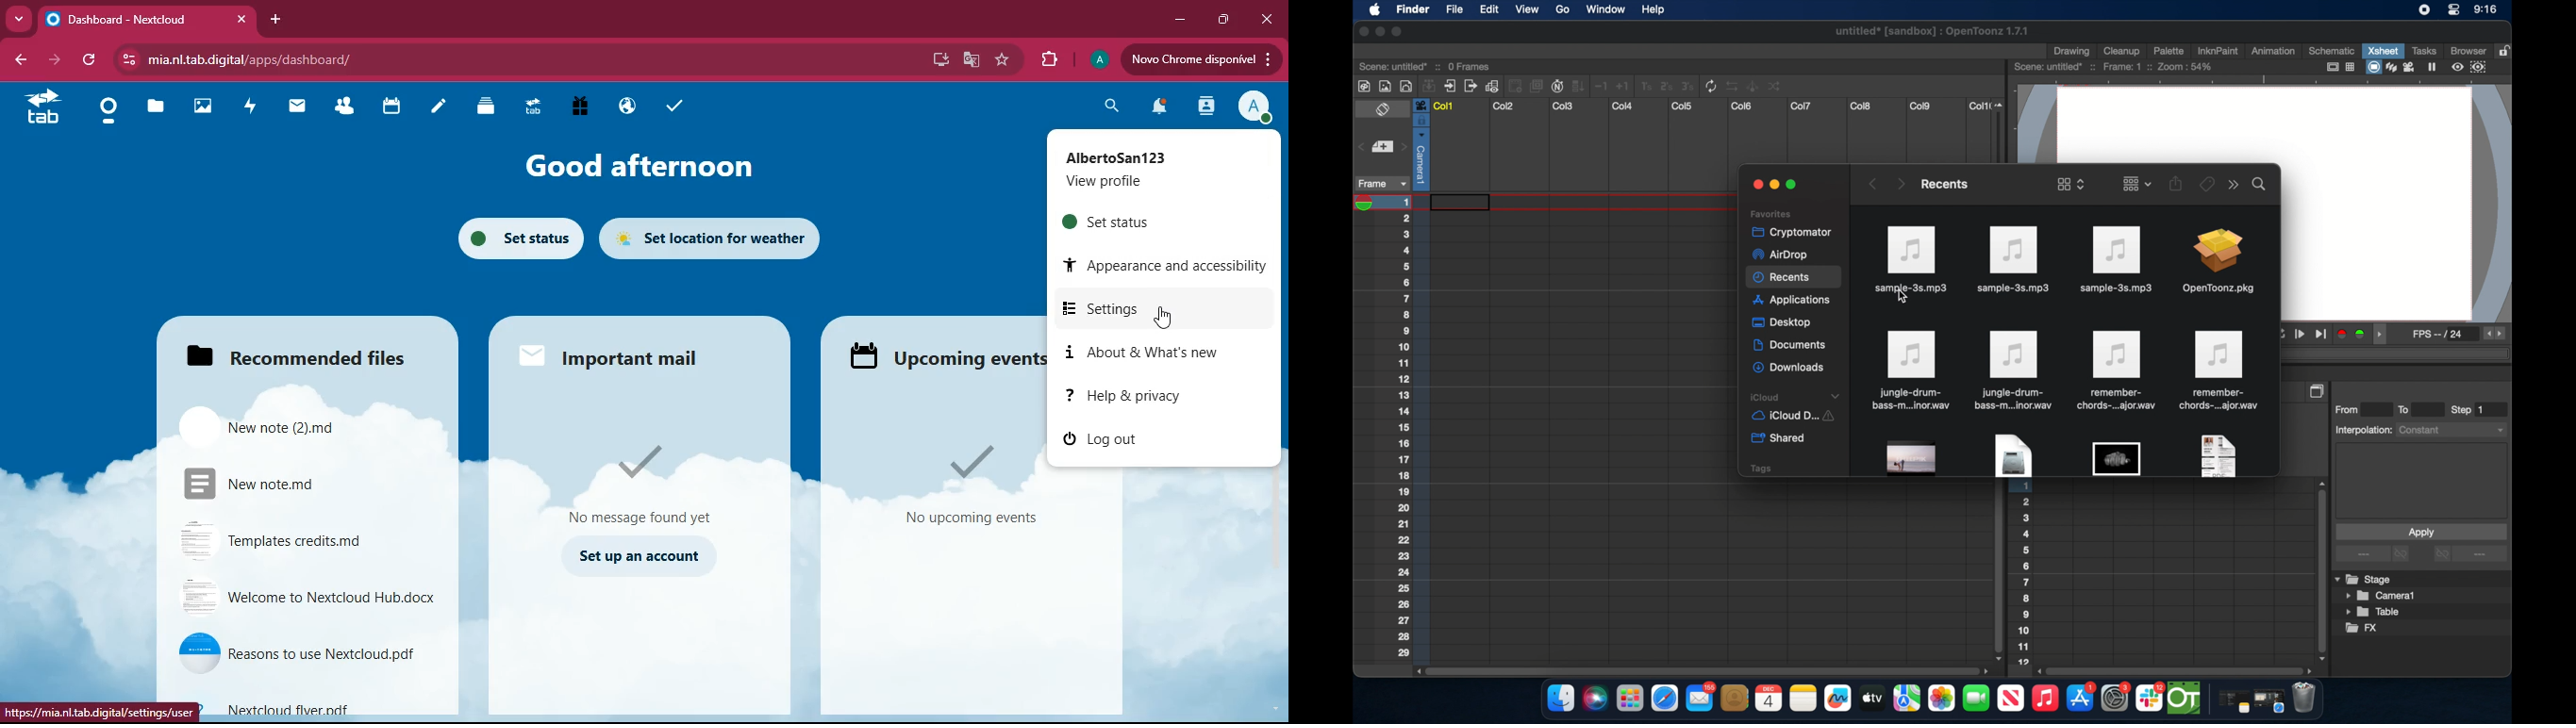 The image size is (2576, 728). I want to click on tab, so click(536, 110).